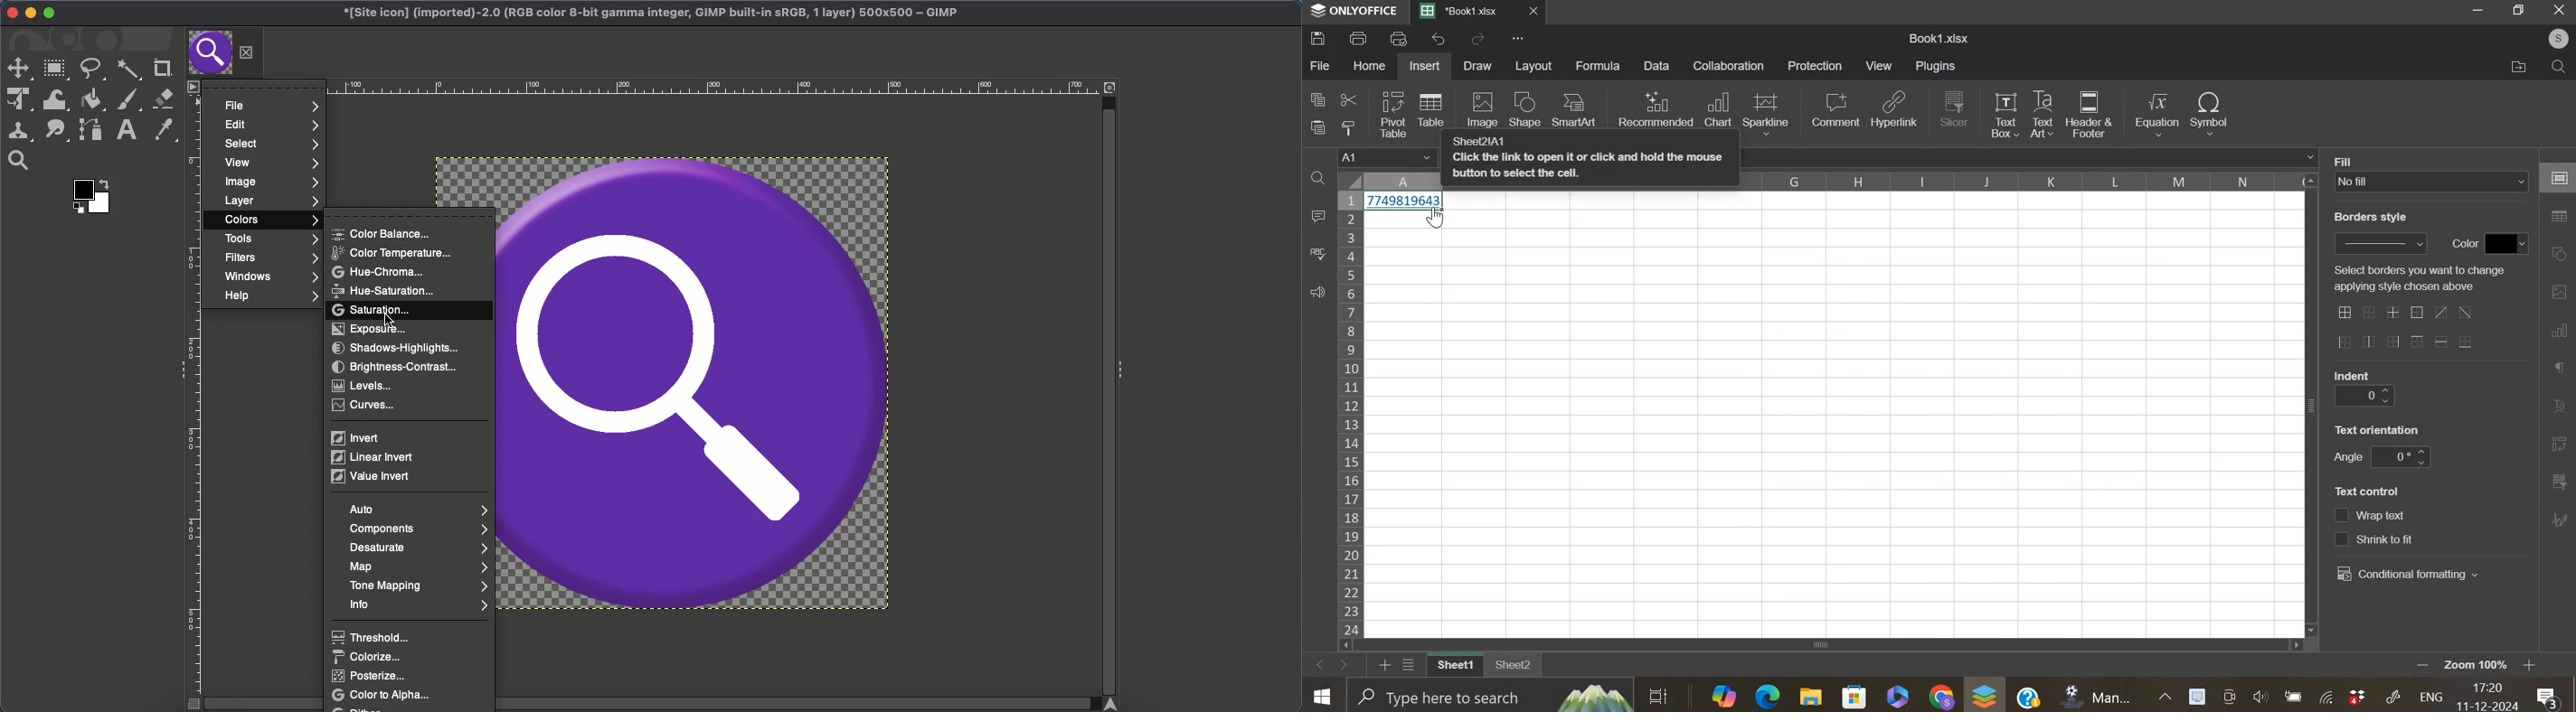  I want to click on chart, so click(1718, 110).